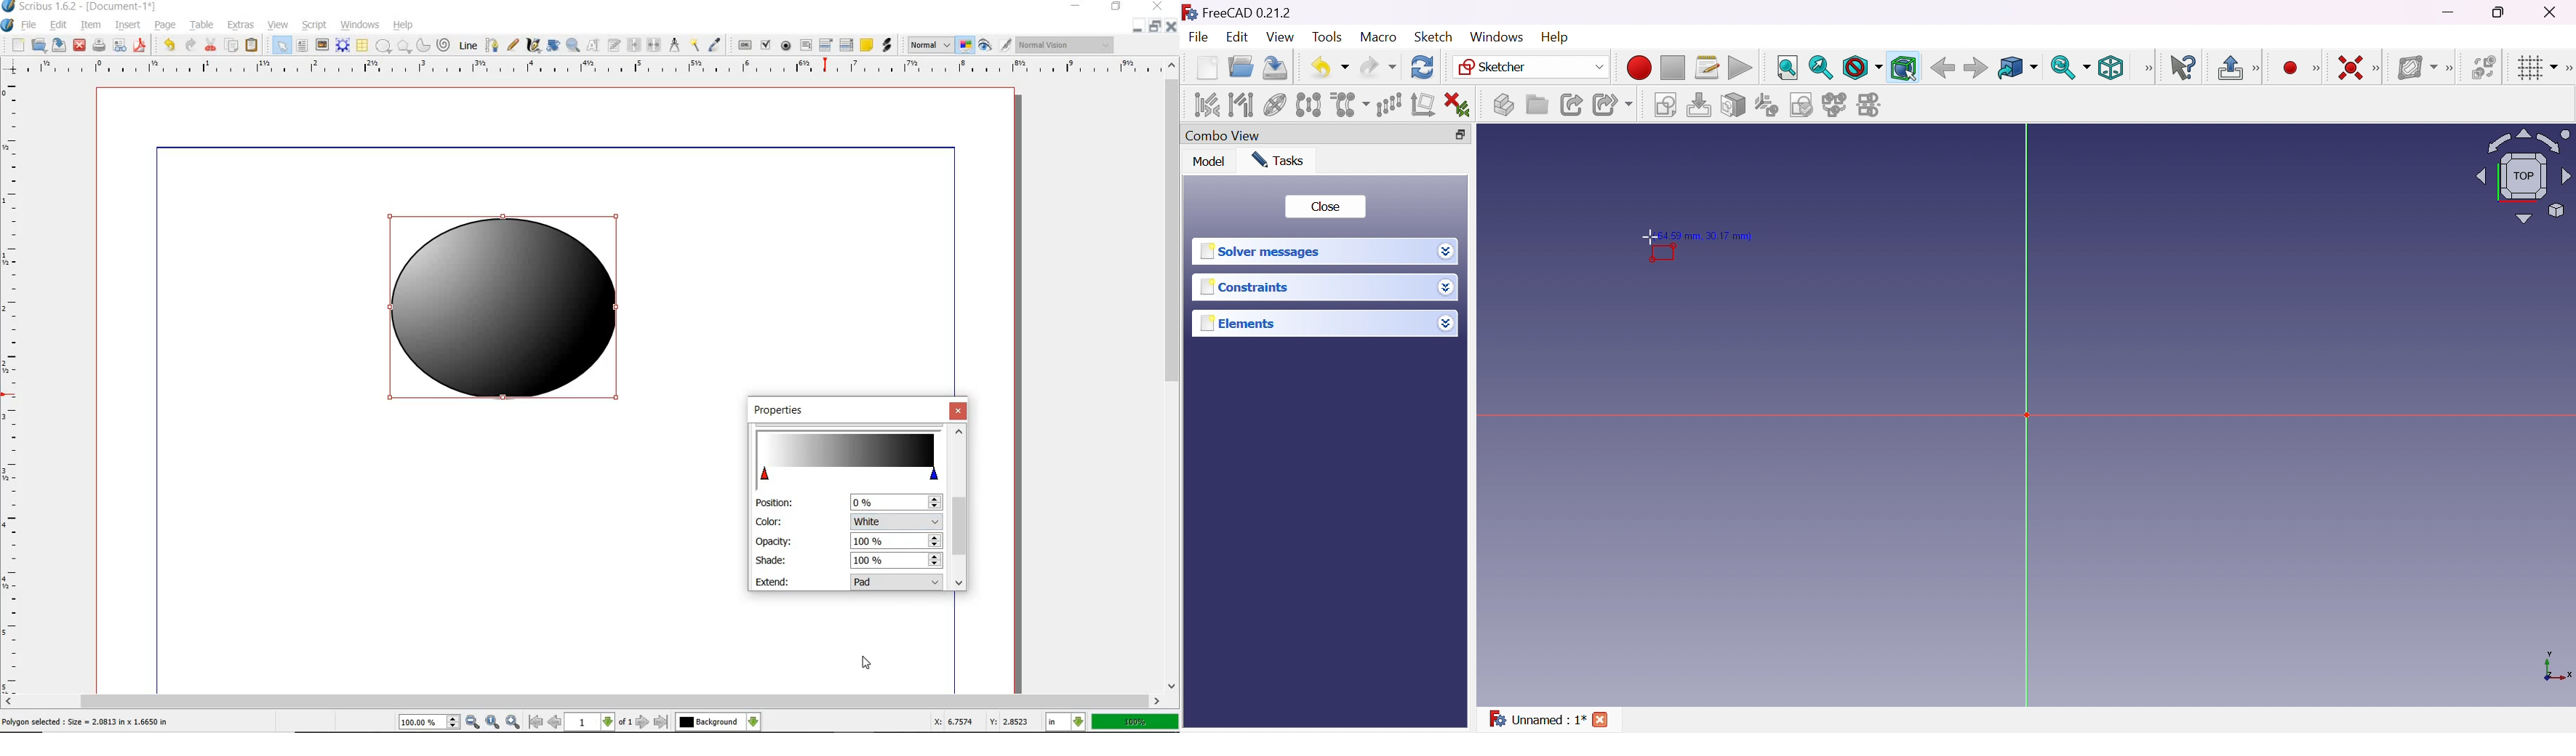 The width and height of the screenshot is (2576, 756). What do you see at coordinates (1710, 233) in the screenshot?
I see `Position` at bounding box center [1710, 233].